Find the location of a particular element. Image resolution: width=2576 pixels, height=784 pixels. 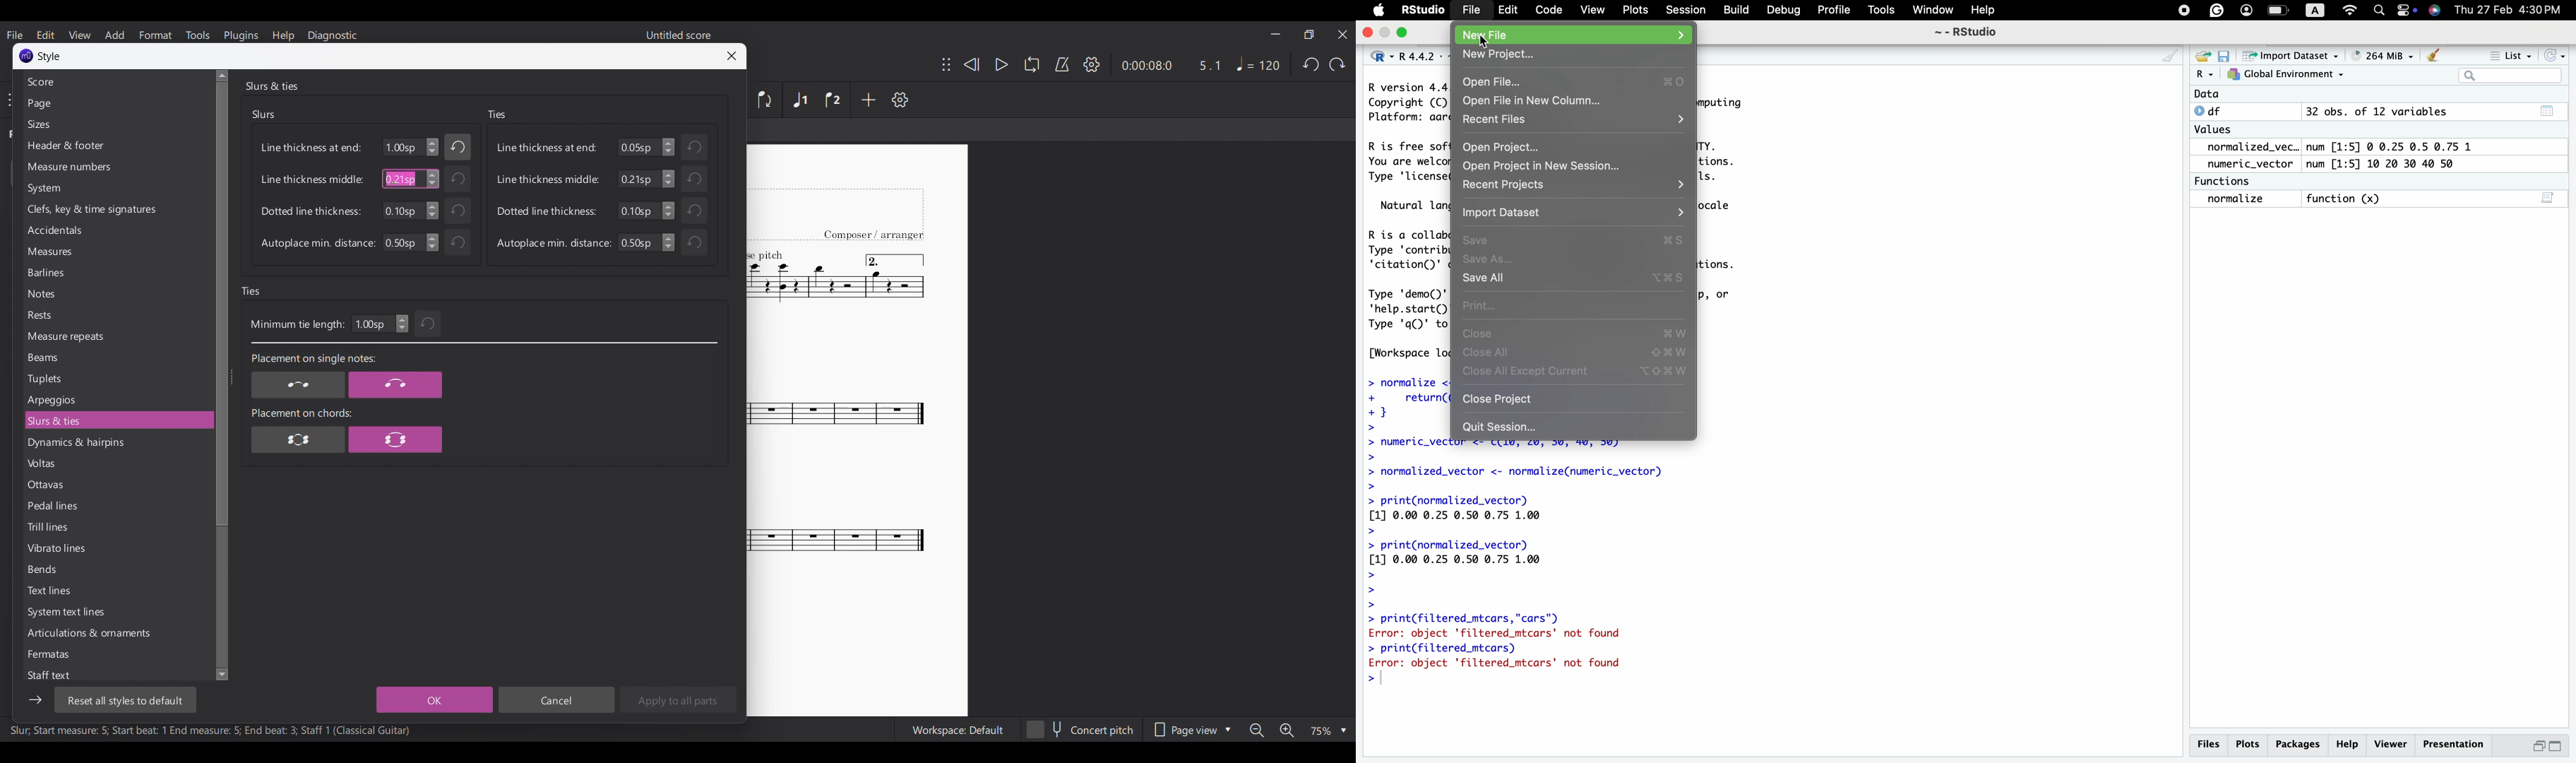

Input dotted line thinkness is located at coordinates (638, 211).